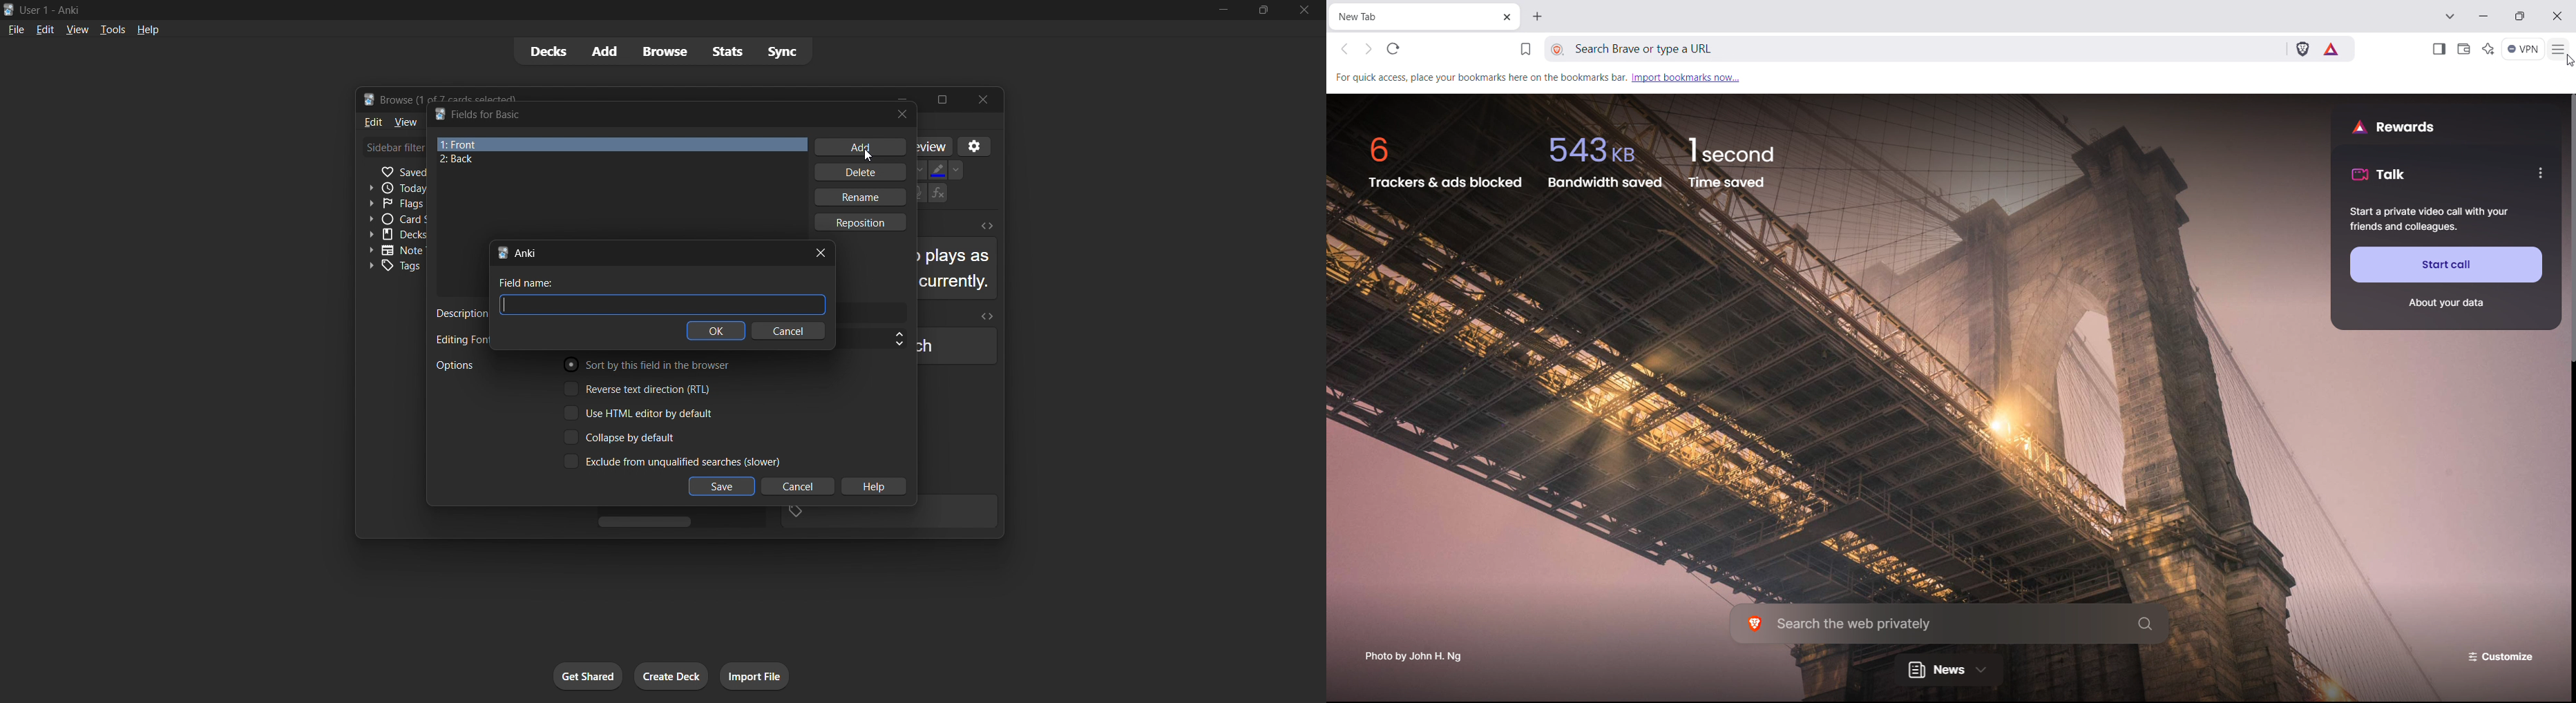 The image size is (2576, 728). What do you see at coordinates (875, 488) in the screenshot?
I see `help` at bounding box center [875, 488].